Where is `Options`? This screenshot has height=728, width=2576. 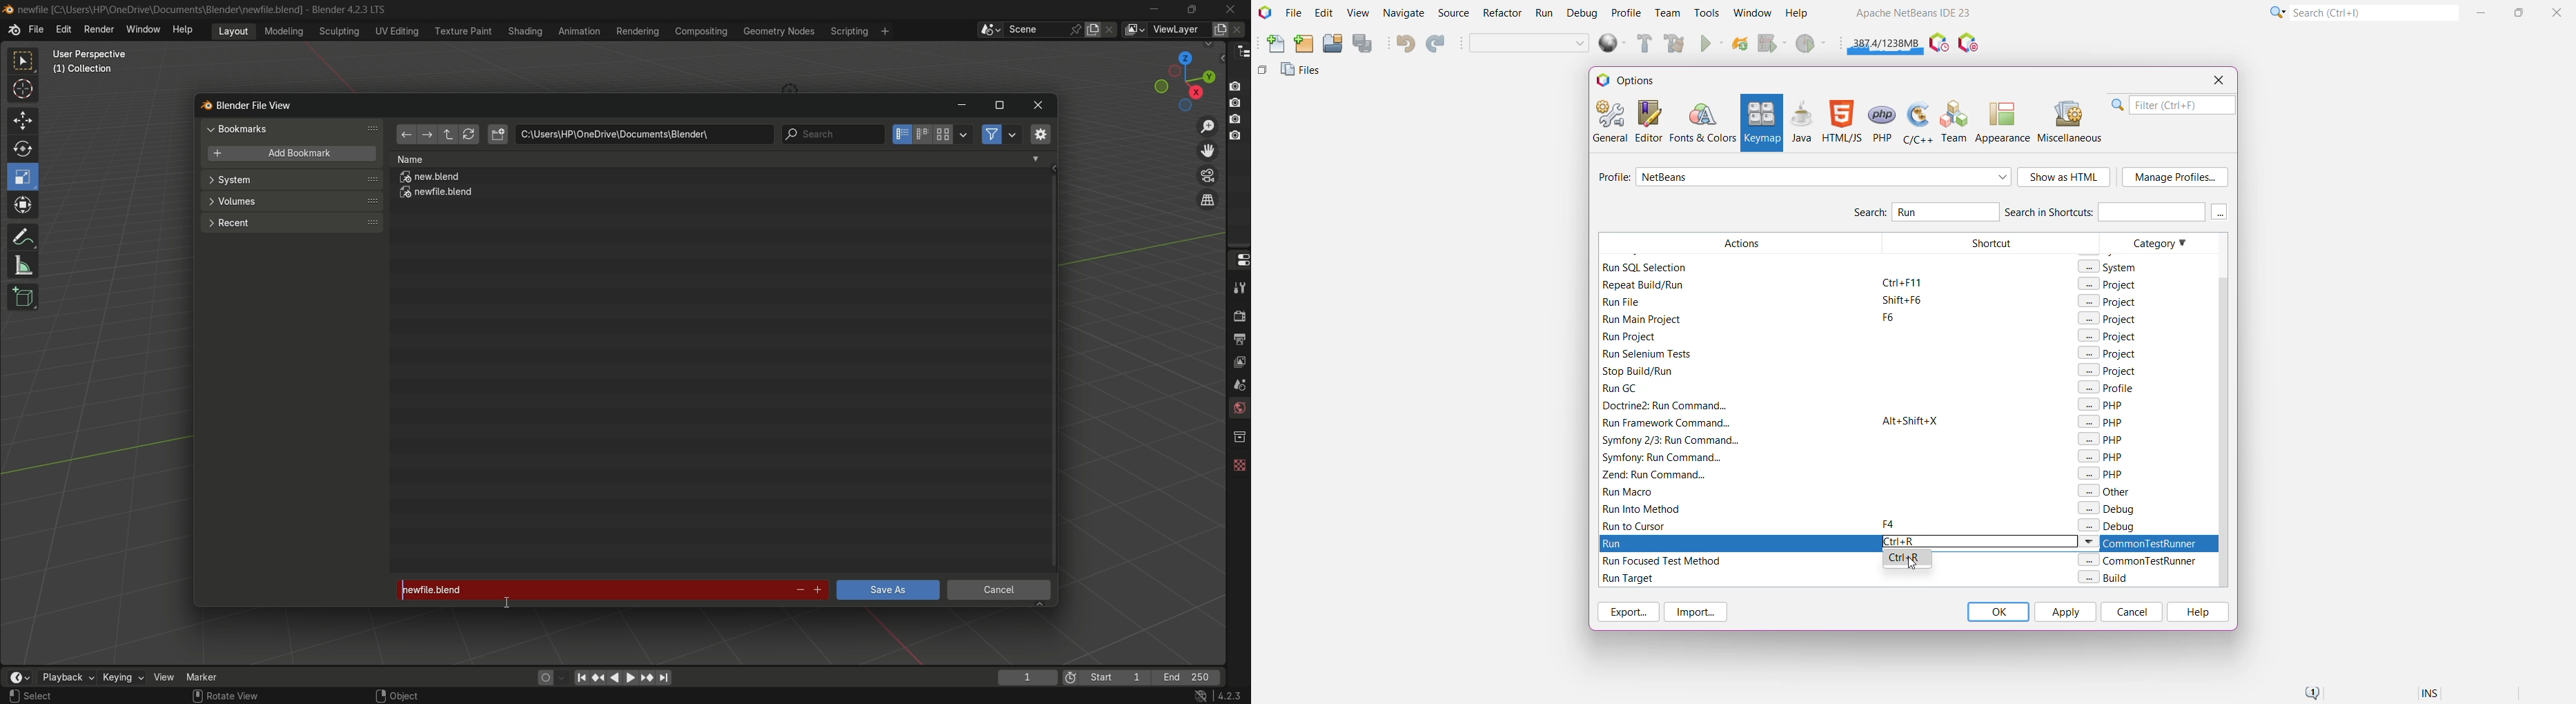 Options is located at coordinates (1632, 79).